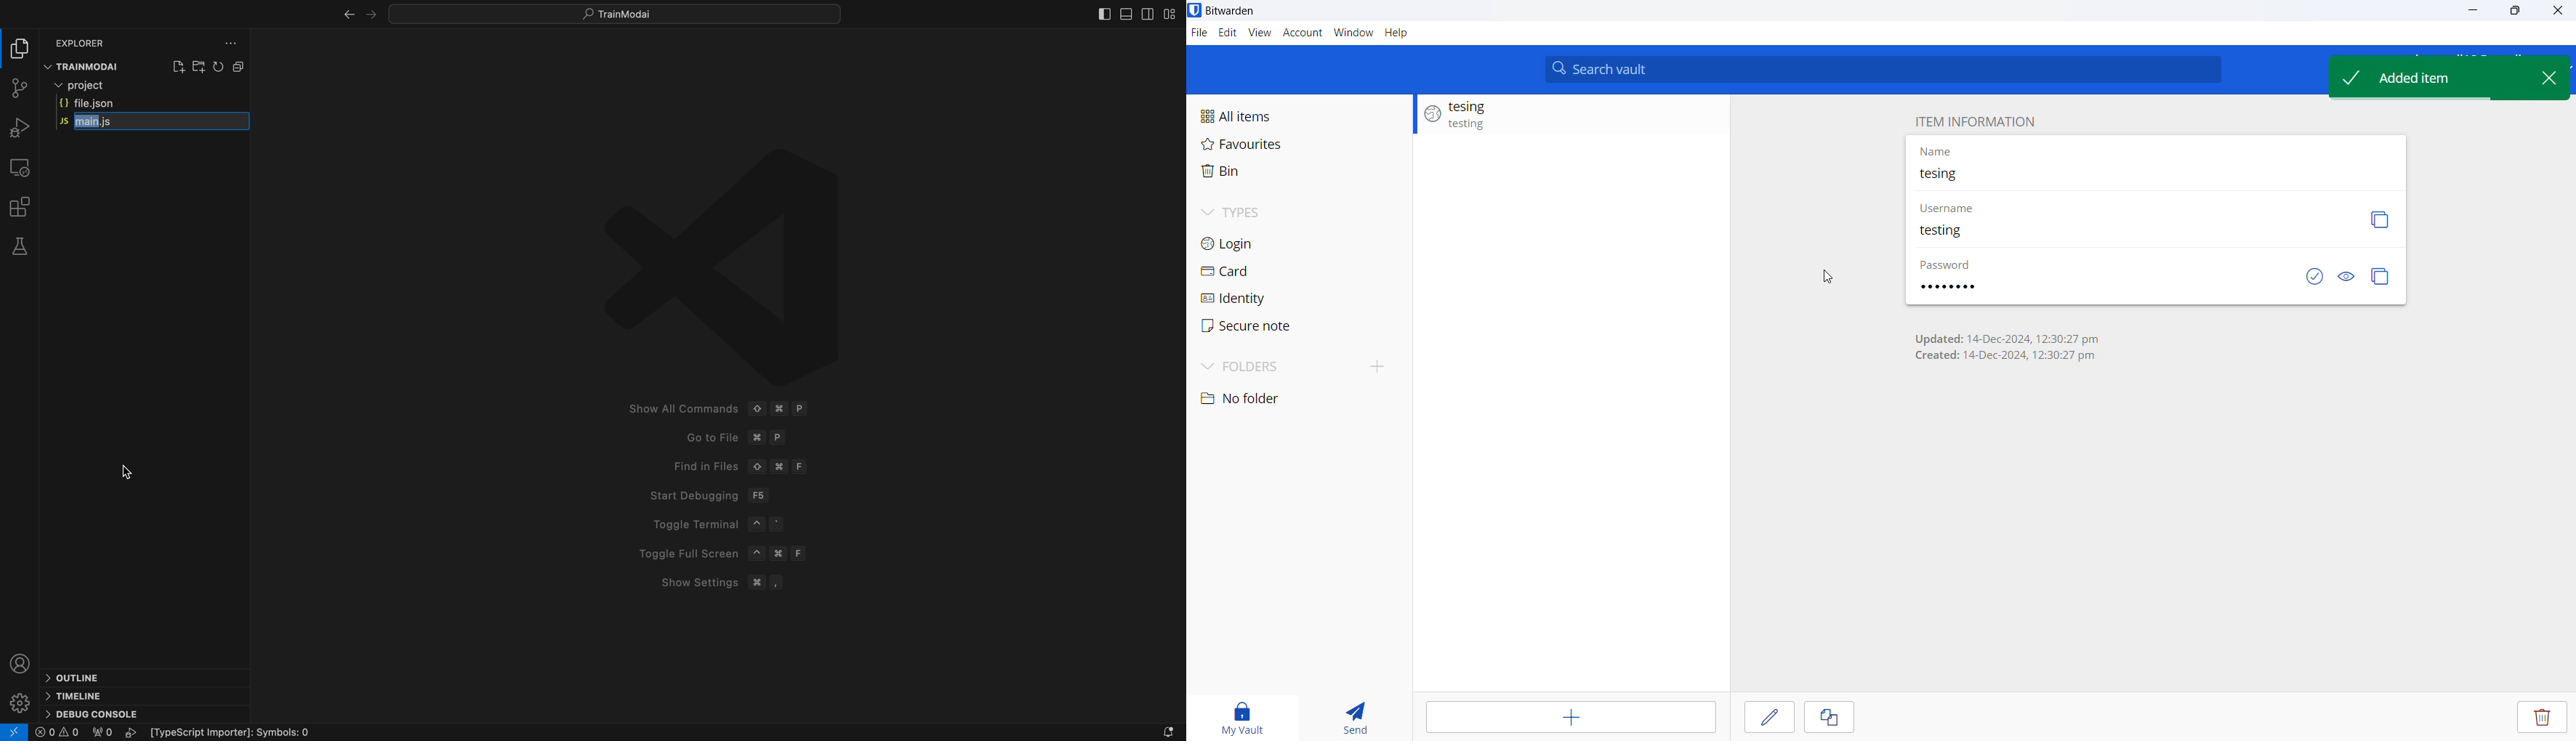 The height and width of the screenshot is (756, 2576). What do you see at coordinates (1269, 115) in the screenshot?
I see `All items` at bounding box center [1269, 115].